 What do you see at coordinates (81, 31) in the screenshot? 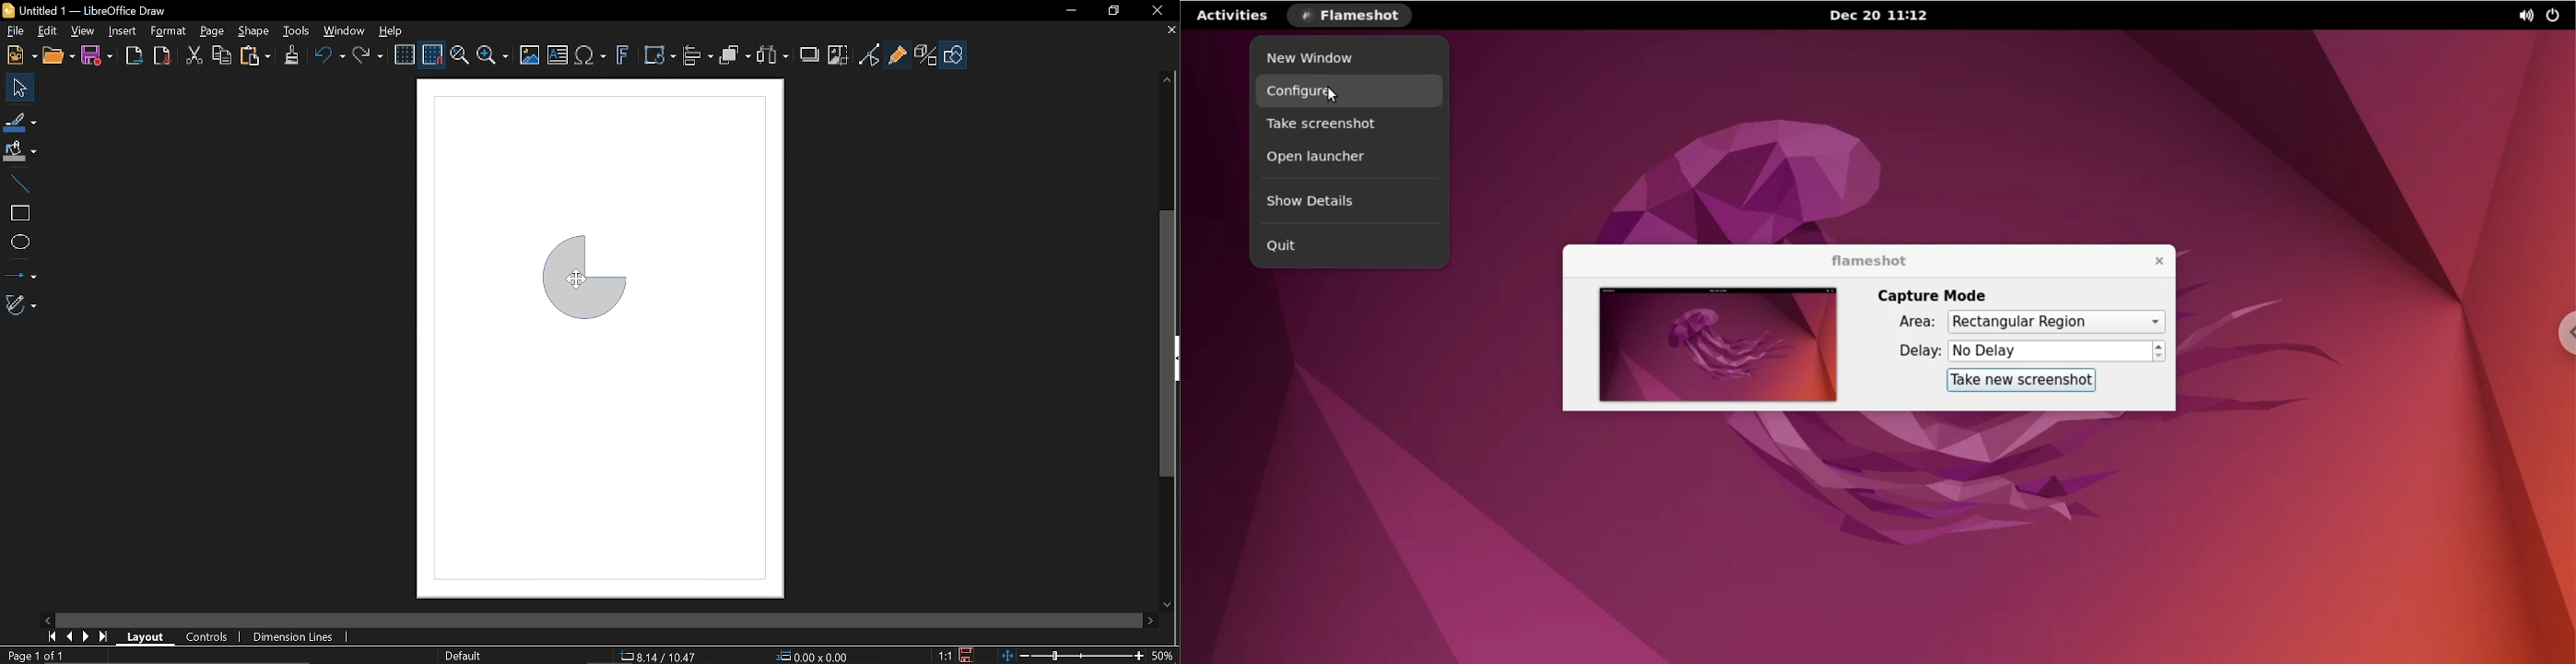
I see `View` at bounding box center [81, 31].